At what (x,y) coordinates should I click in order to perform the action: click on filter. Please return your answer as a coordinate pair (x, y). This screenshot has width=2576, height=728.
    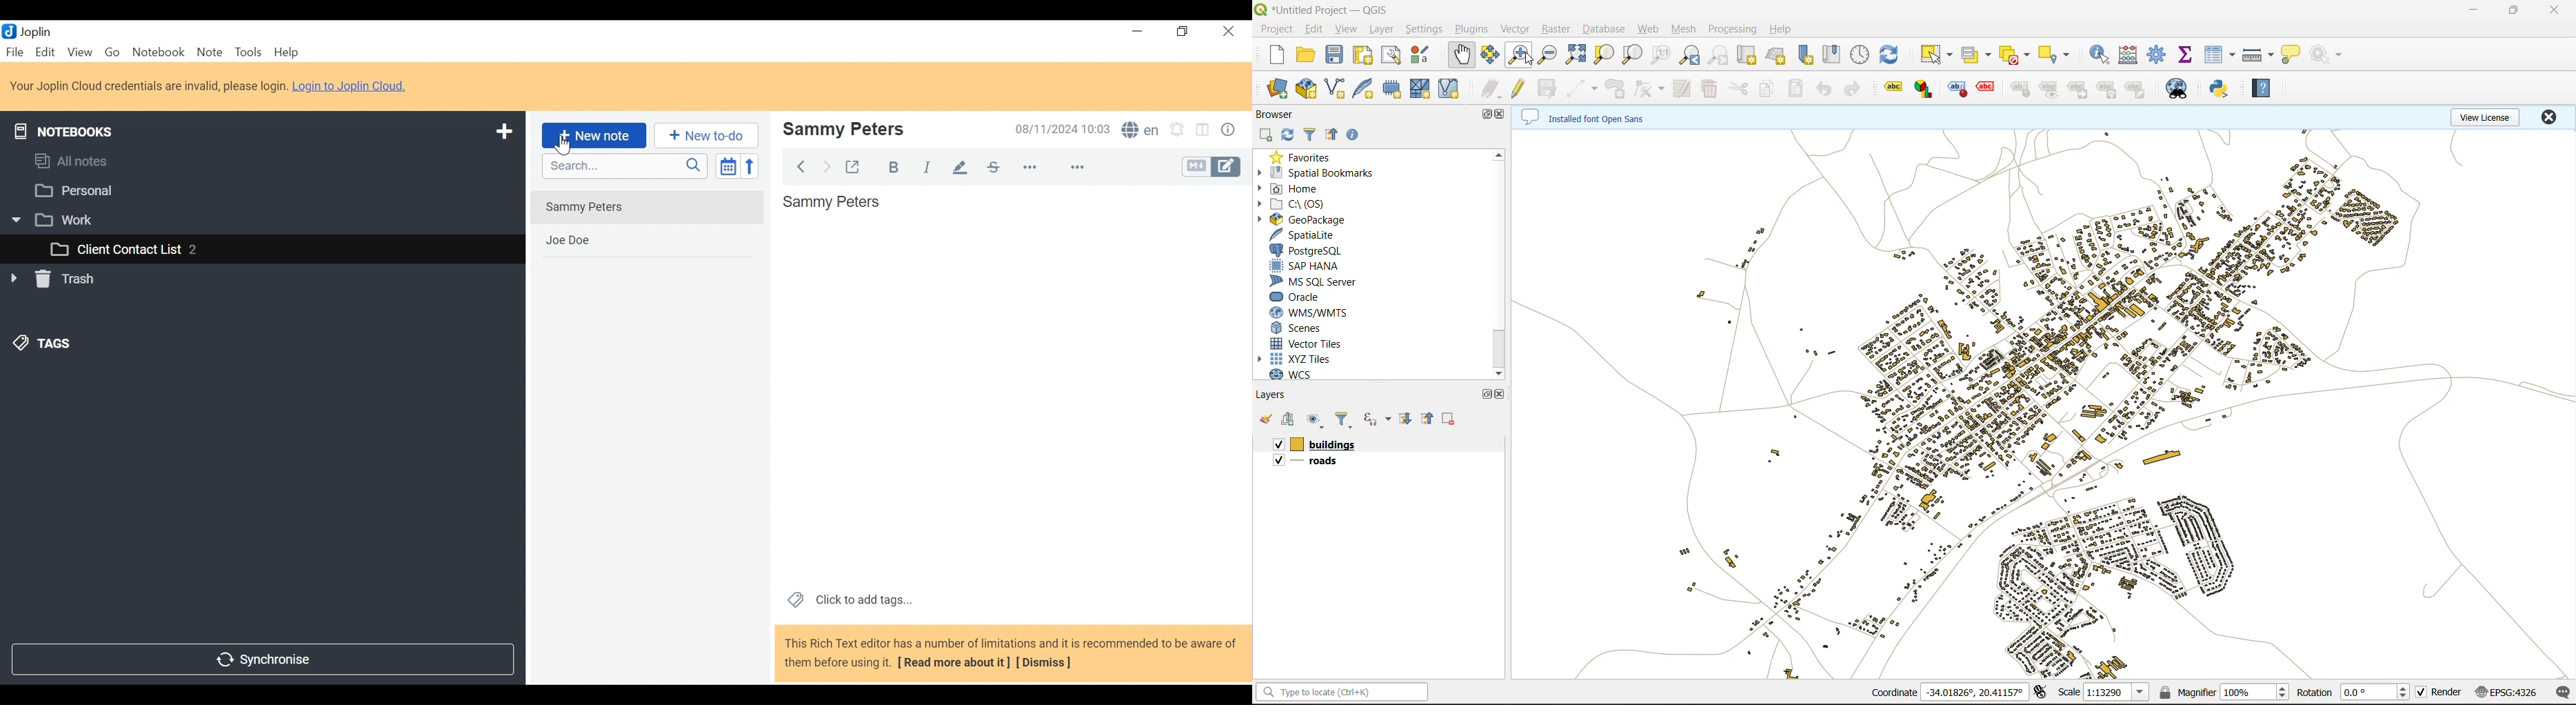
    Looking at the image, I should click on (1309, 135).